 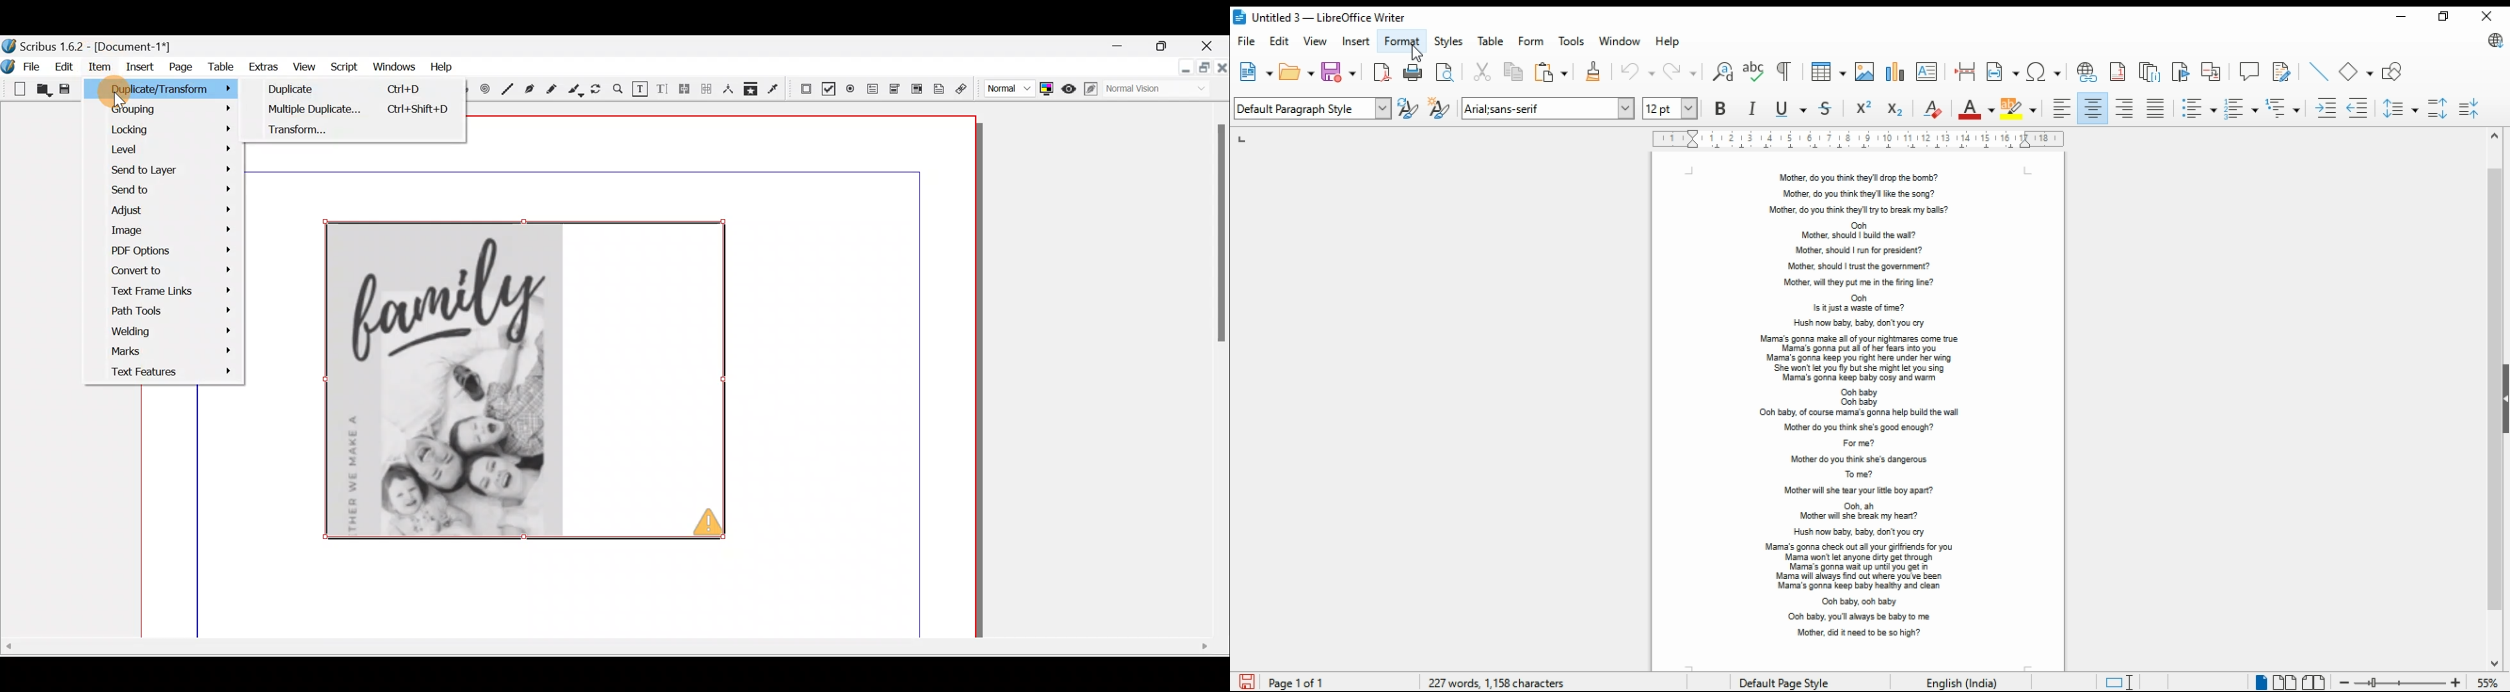 I want to click on page style, so click(x=1779, y=680).